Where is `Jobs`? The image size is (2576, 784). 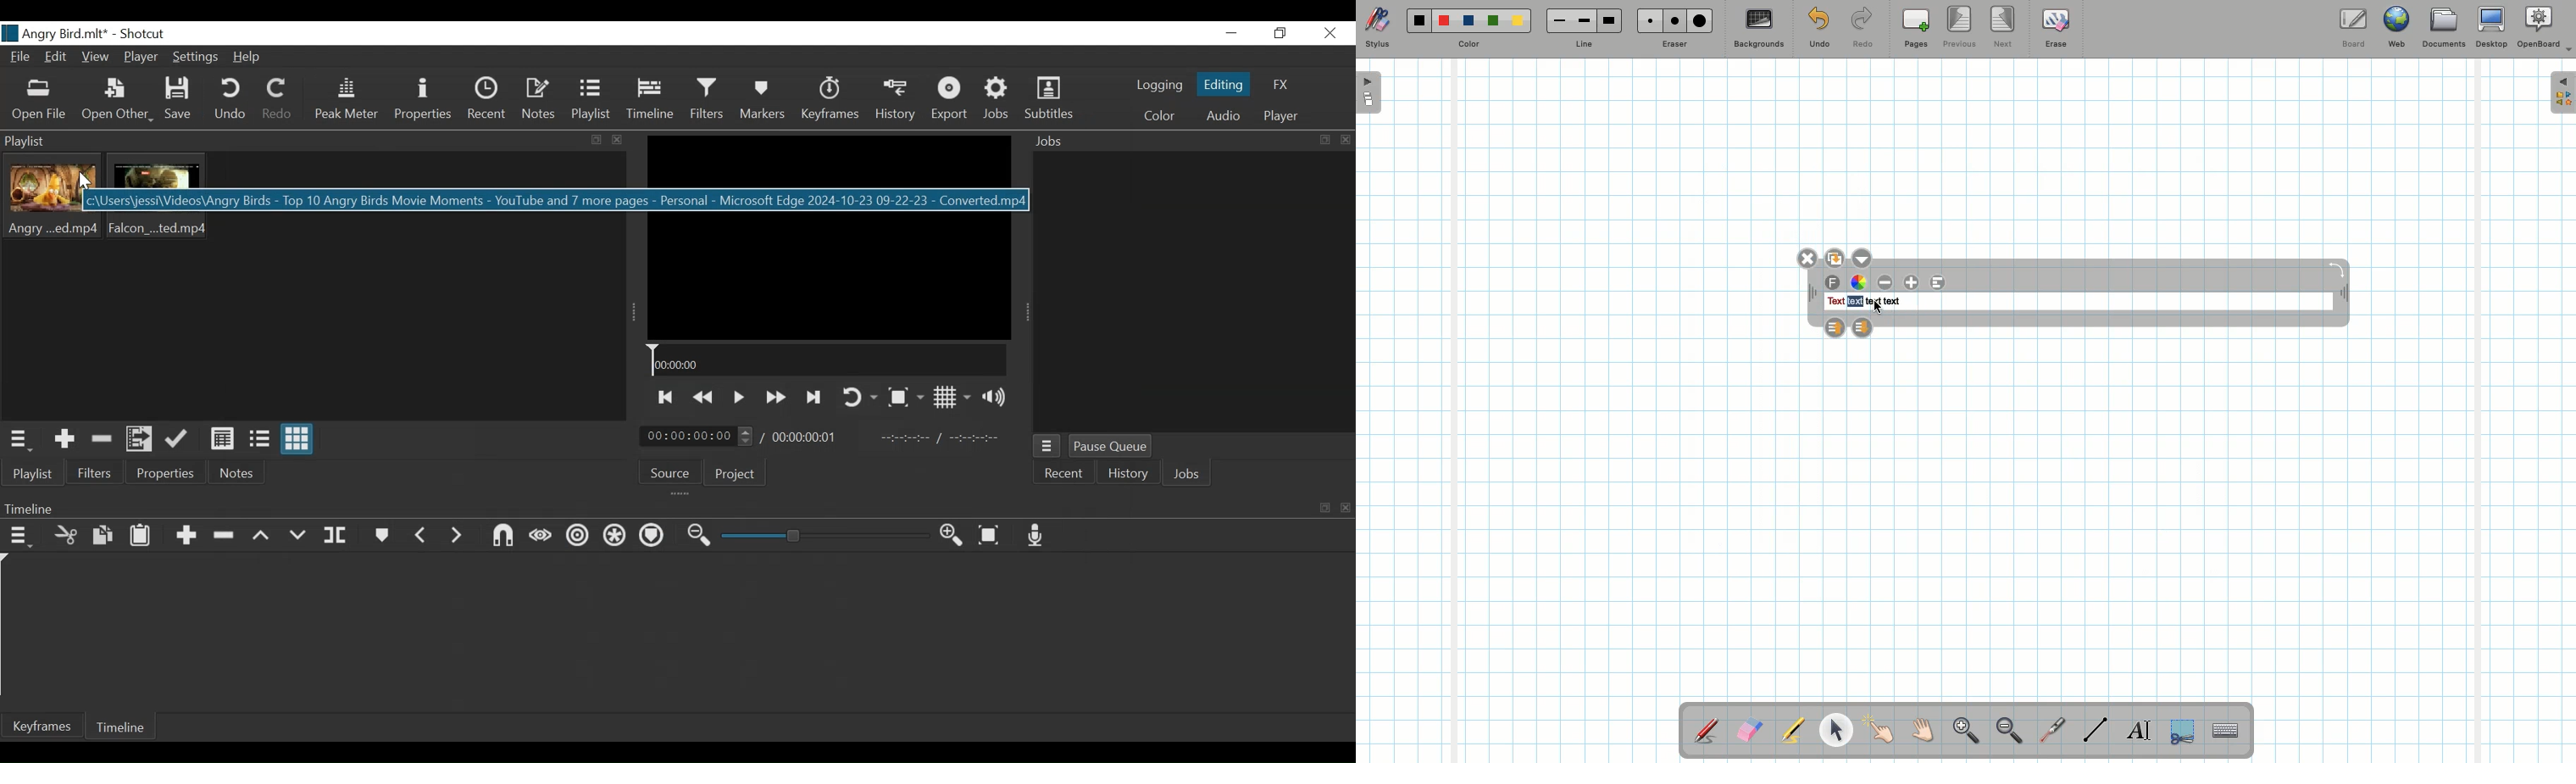
Jobs is located at coordinates (998, 100).